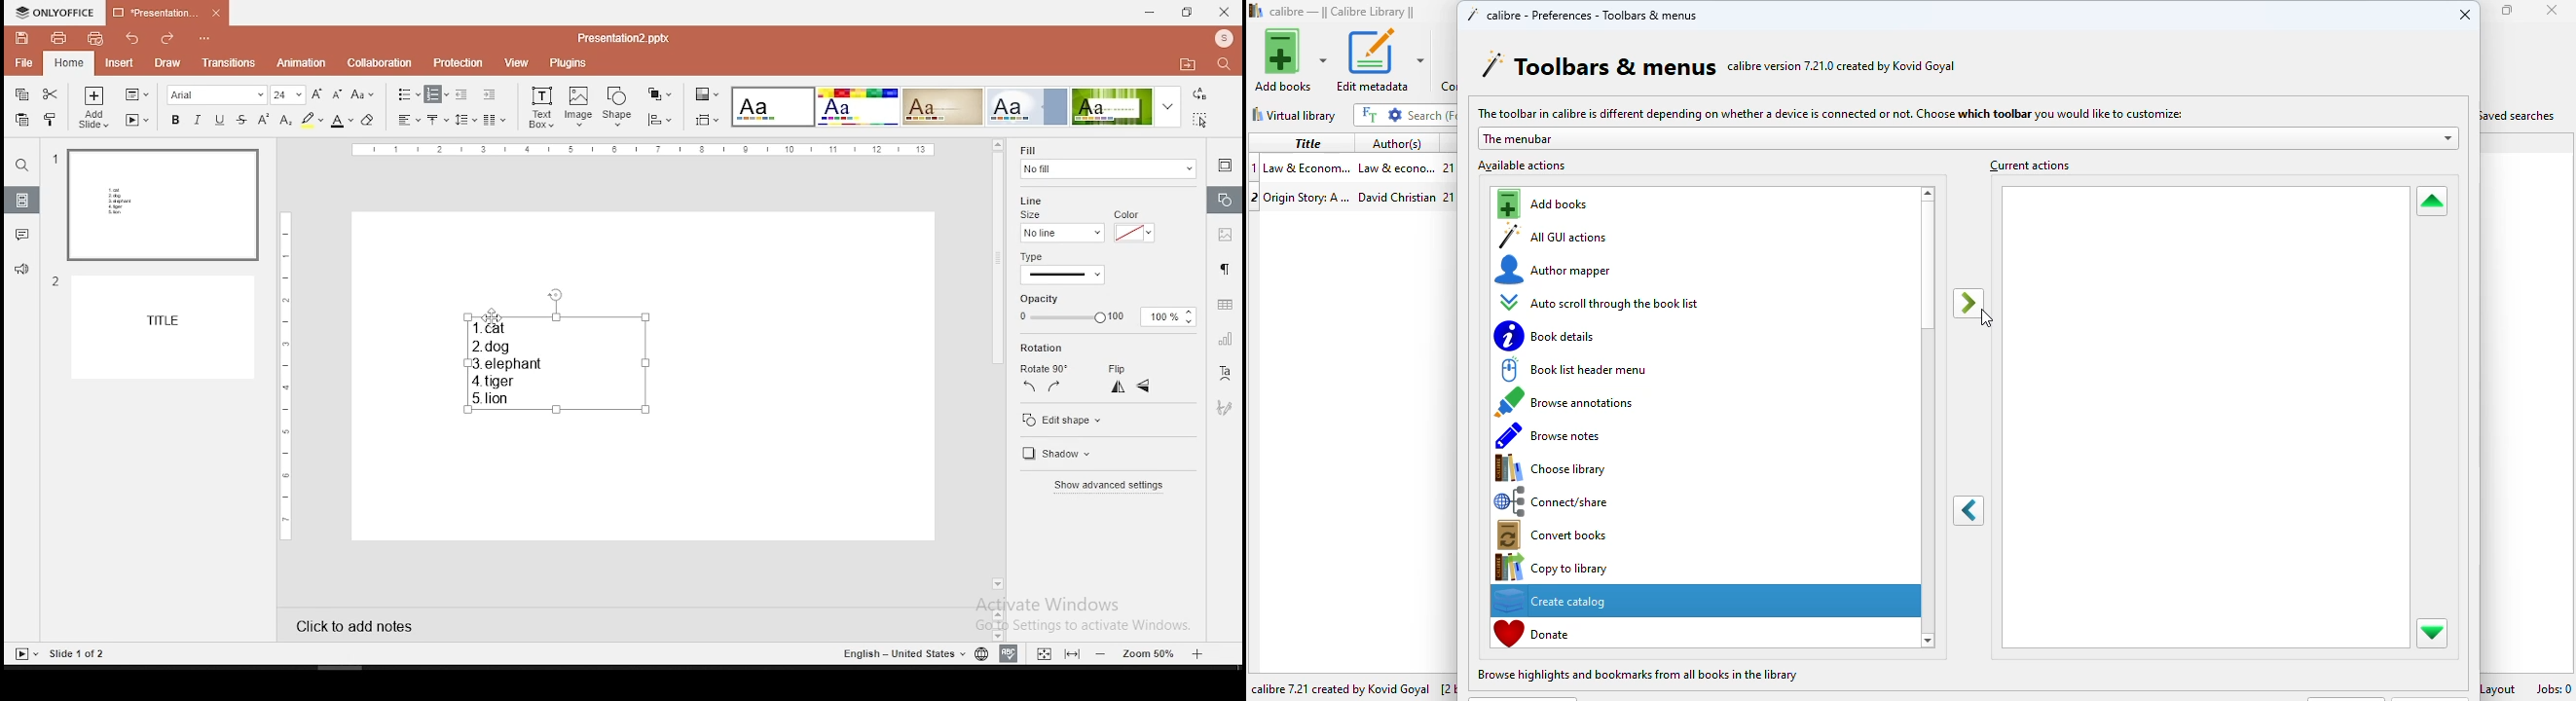 This screenshot has width=2576, height=728. What do you see at coordinates (283, 374) in the screenshot?
I see `scale` at bounding box center [283, 374].